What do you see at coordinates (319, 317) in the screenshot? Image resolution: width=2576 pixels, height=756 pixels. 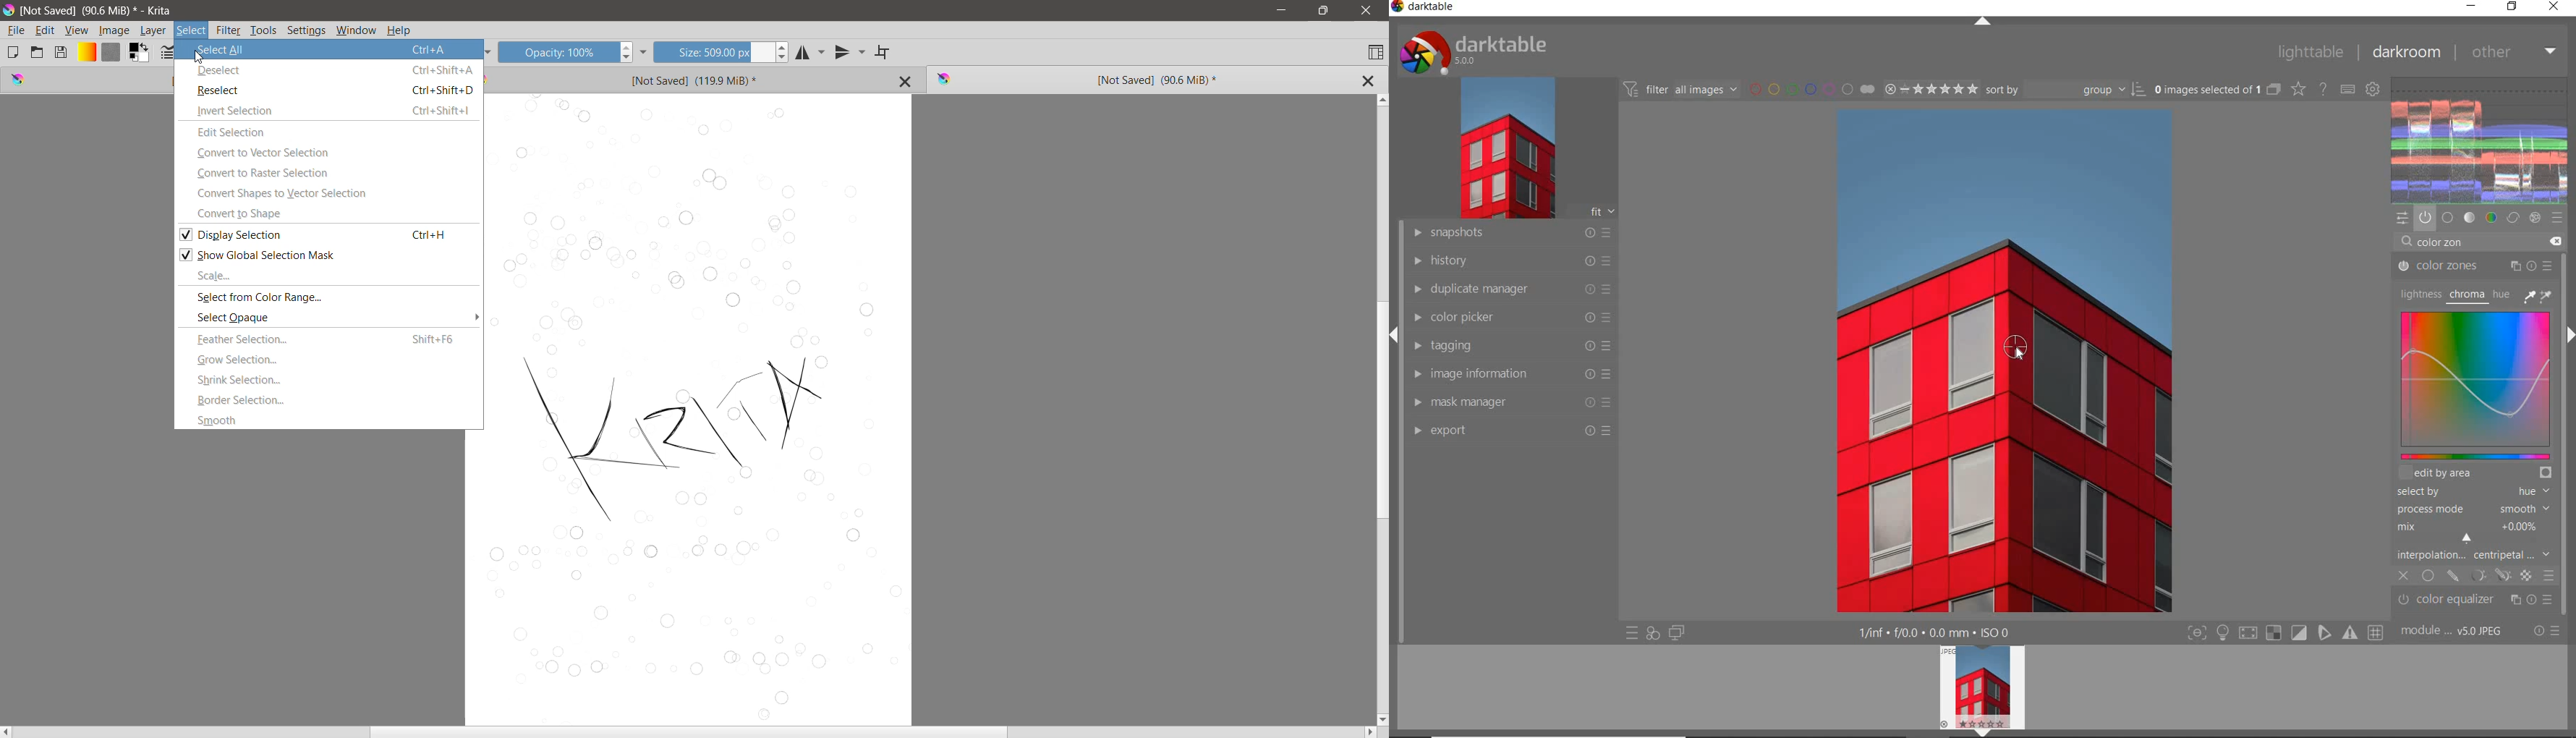 I see `Select Opaque` at bounding box center [319, 317].